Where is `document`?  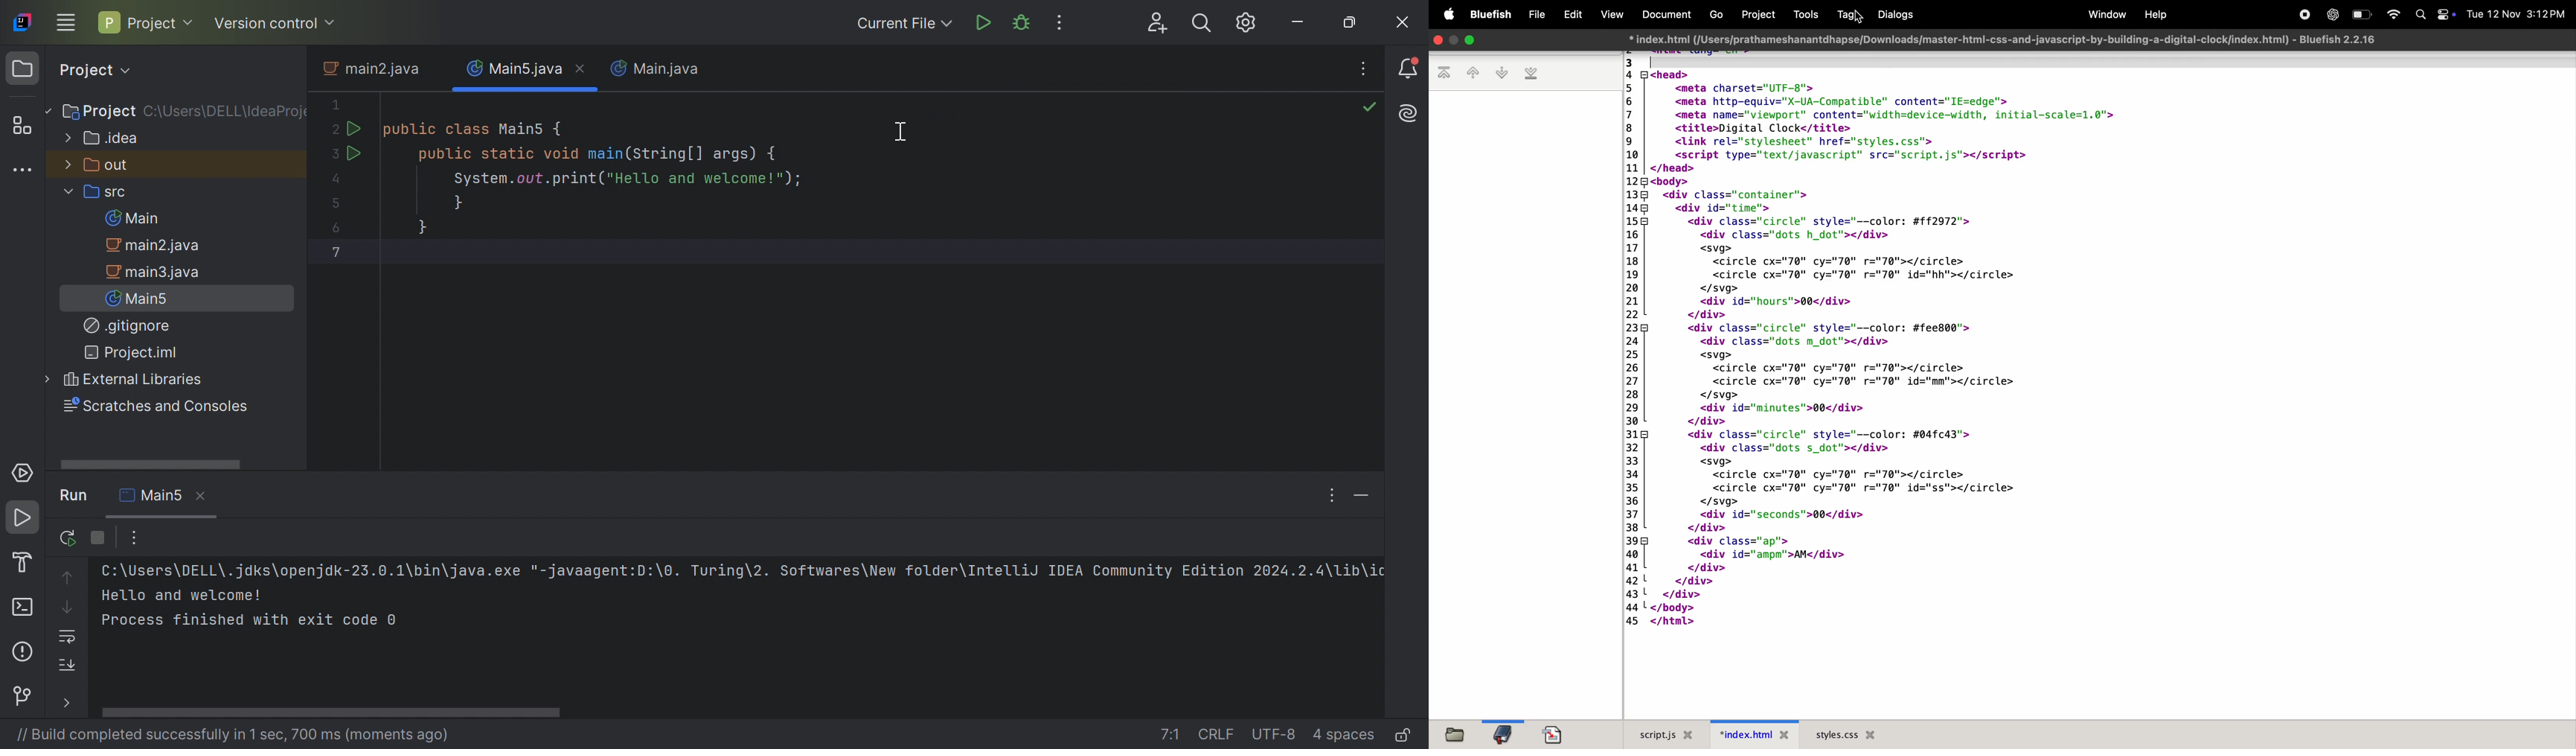 document is located at coordinates (1553, 735).